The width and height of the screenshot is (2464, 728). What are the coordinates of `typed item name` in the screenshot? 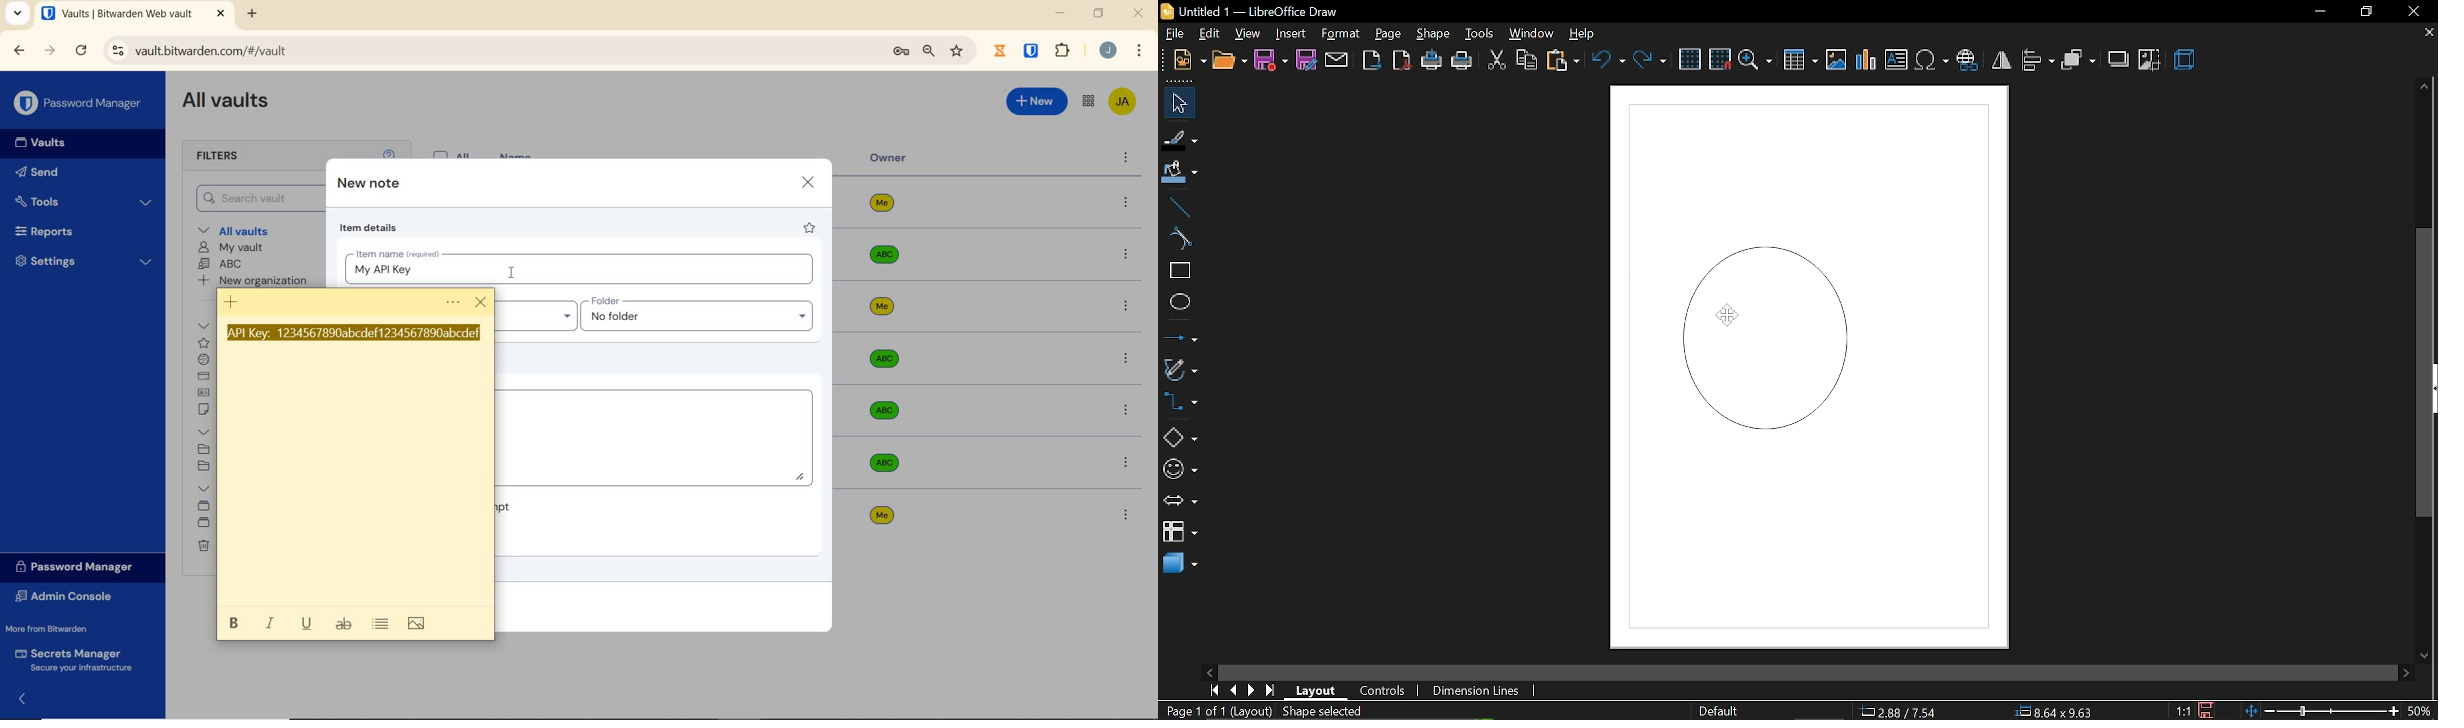 It's located at (383, 270).